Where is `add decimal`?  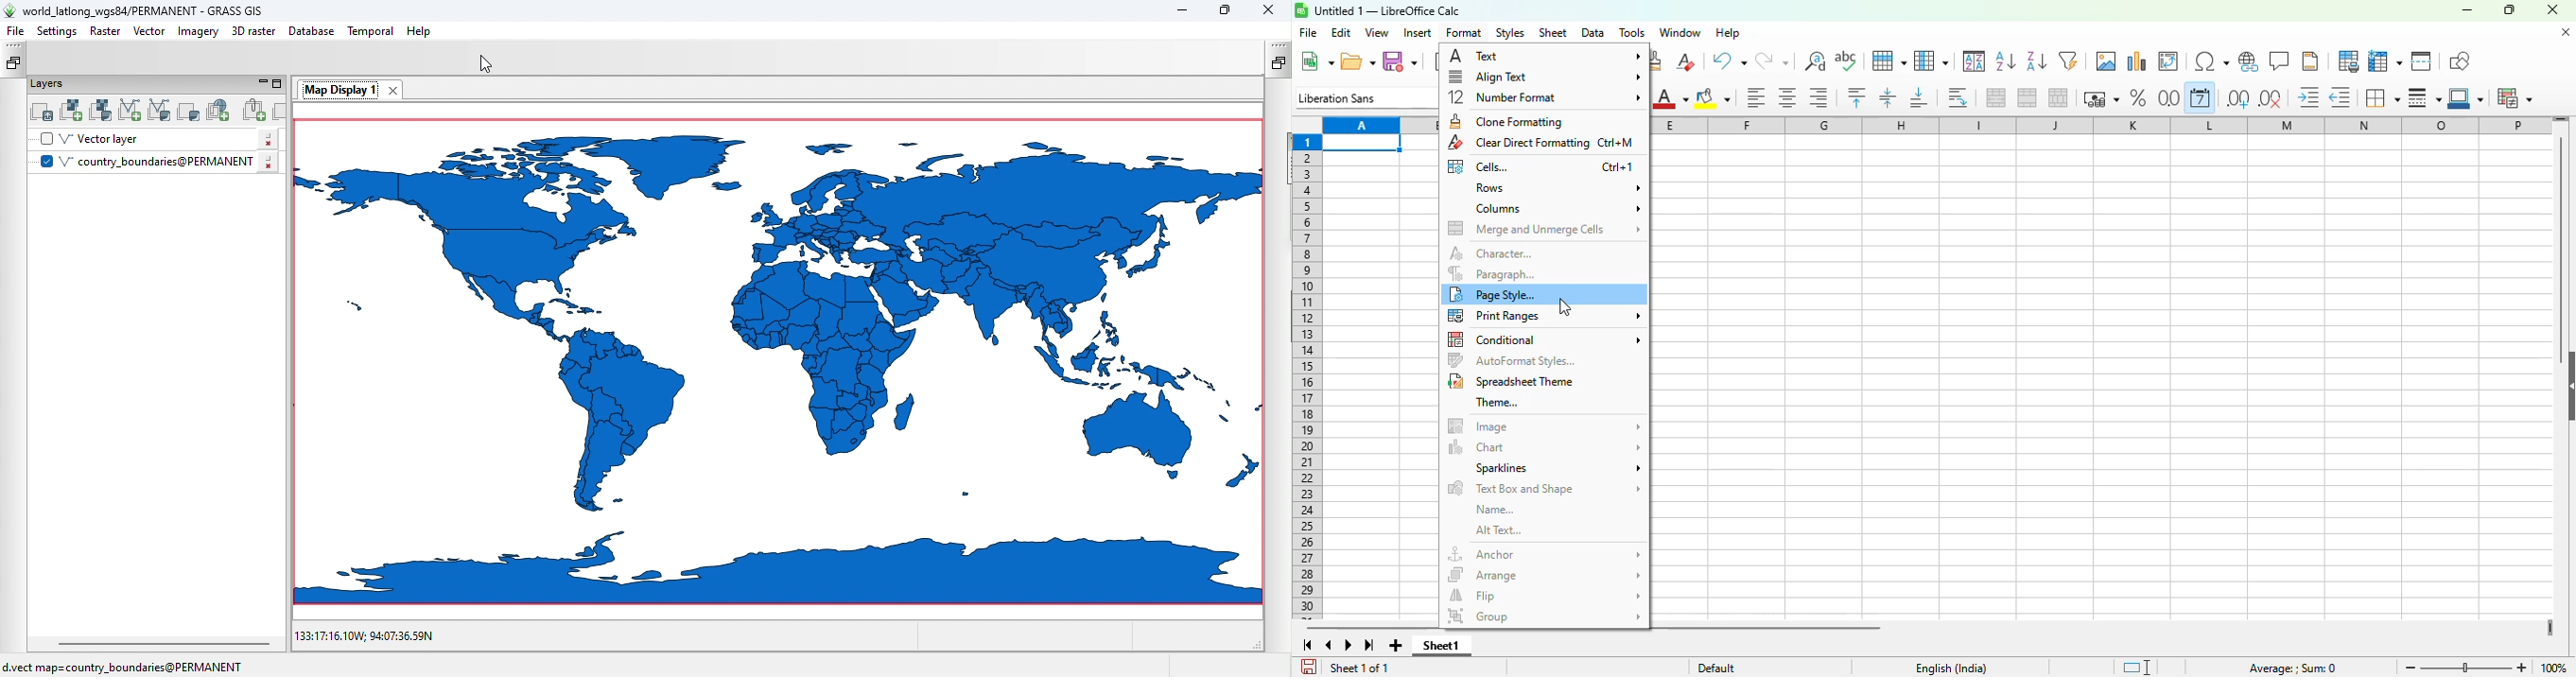 add decimal is located at coordinates (2239, 99).